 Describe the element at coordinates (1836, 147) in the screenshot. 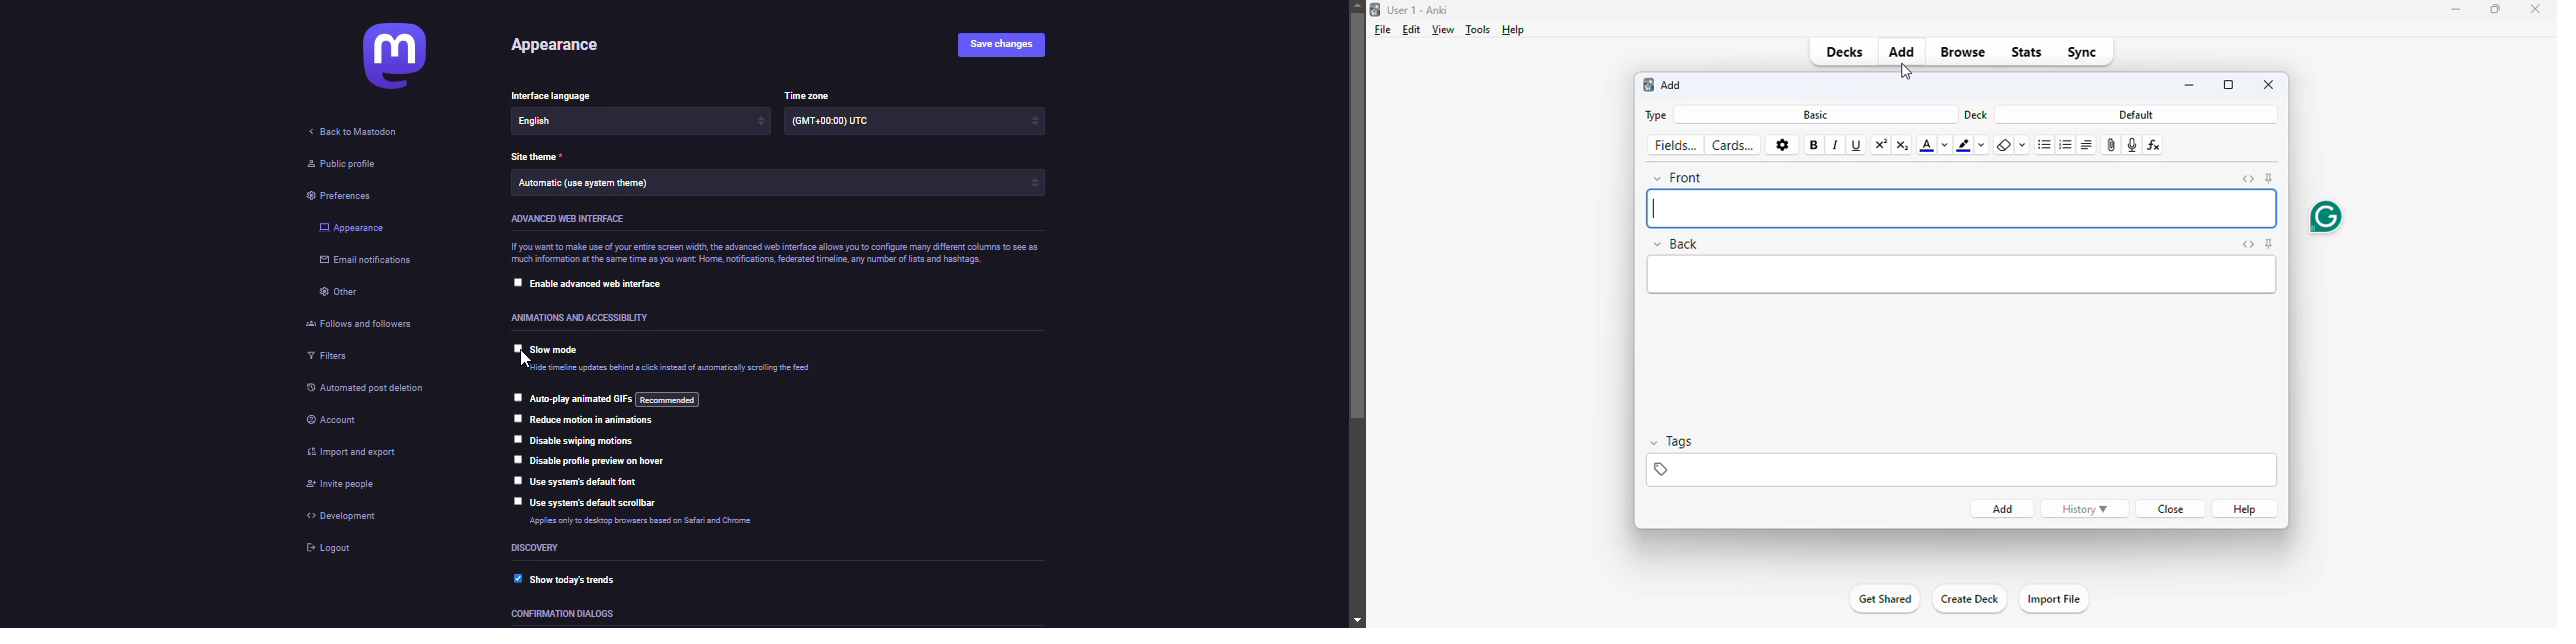

I see `italic` at that location.